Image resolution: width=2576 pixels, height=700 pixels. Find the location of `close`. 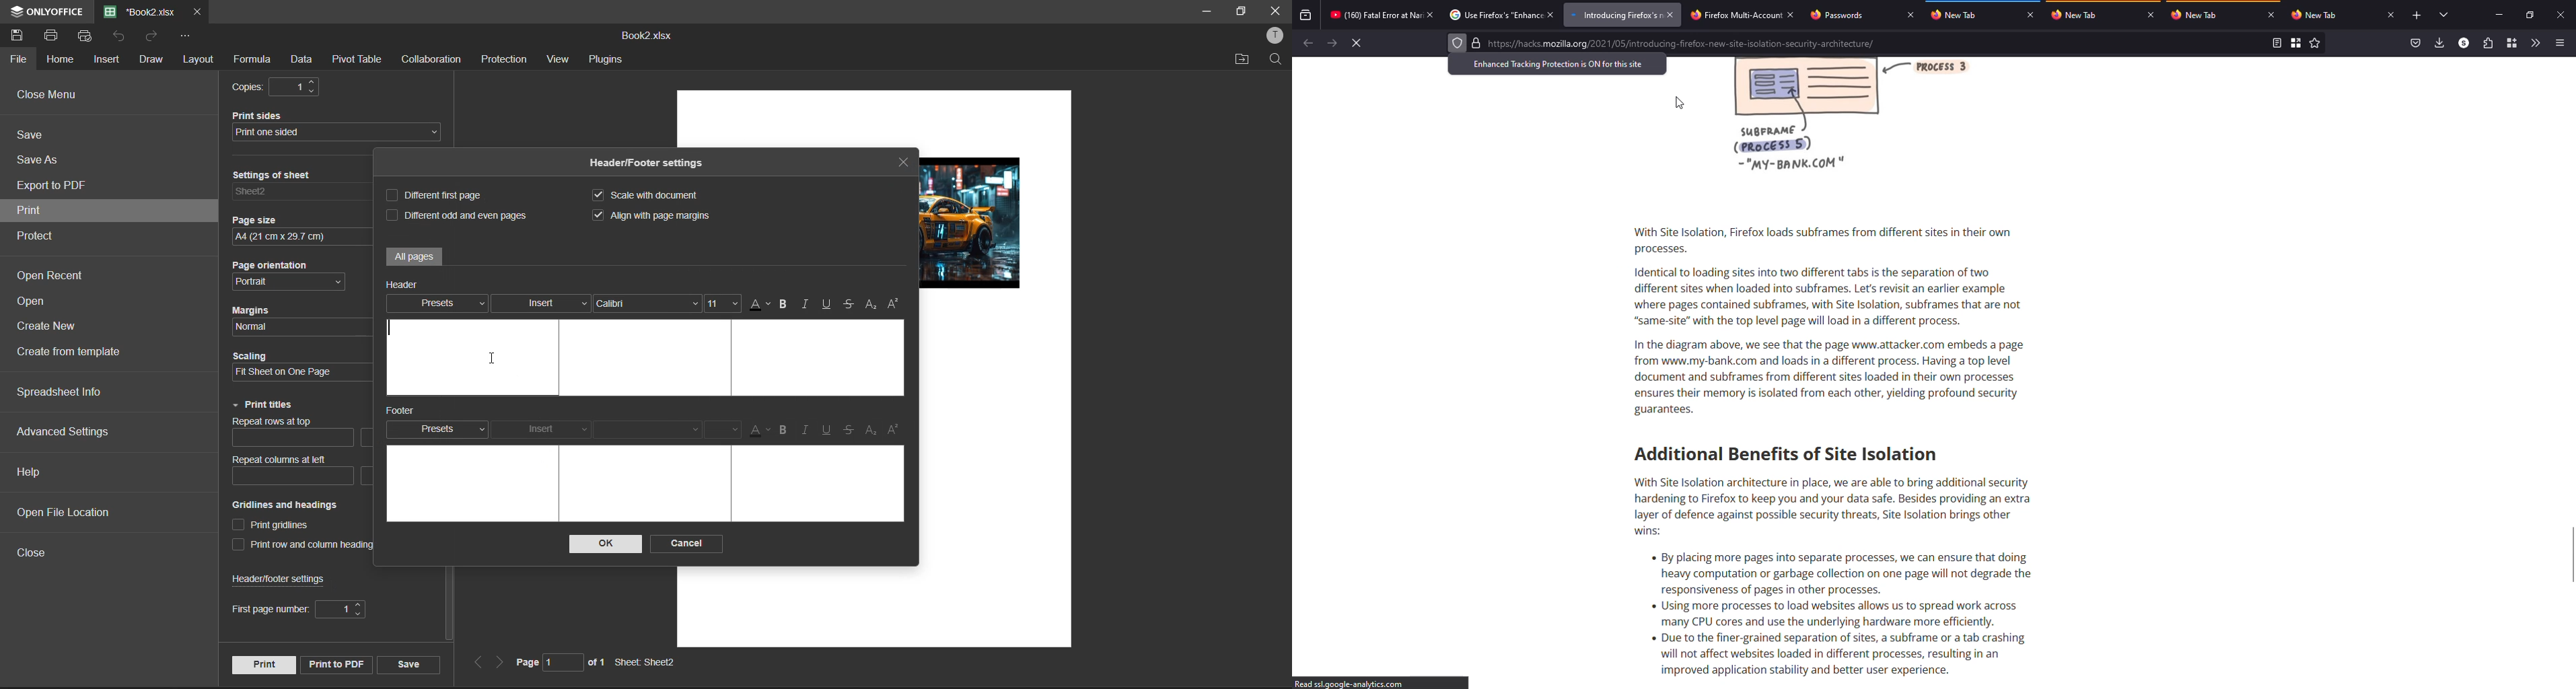

close is located at coordinates (1431, 15).